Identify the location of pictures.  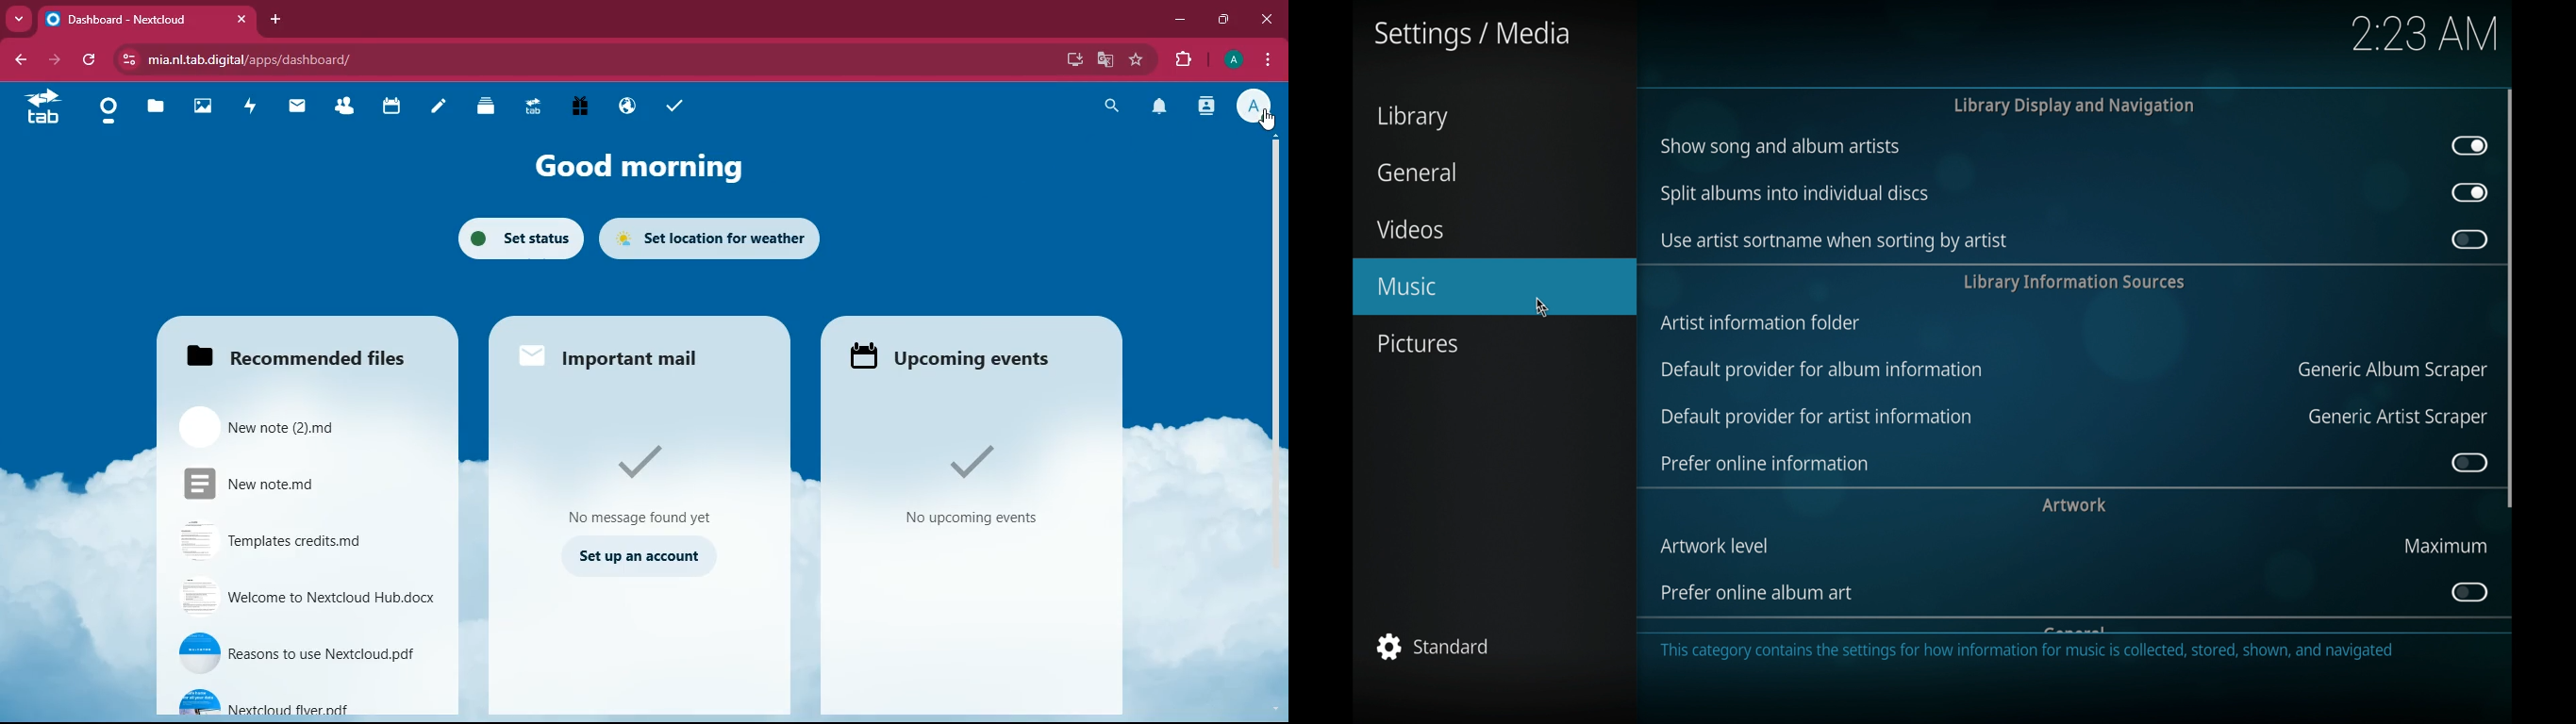
(1420, 344).